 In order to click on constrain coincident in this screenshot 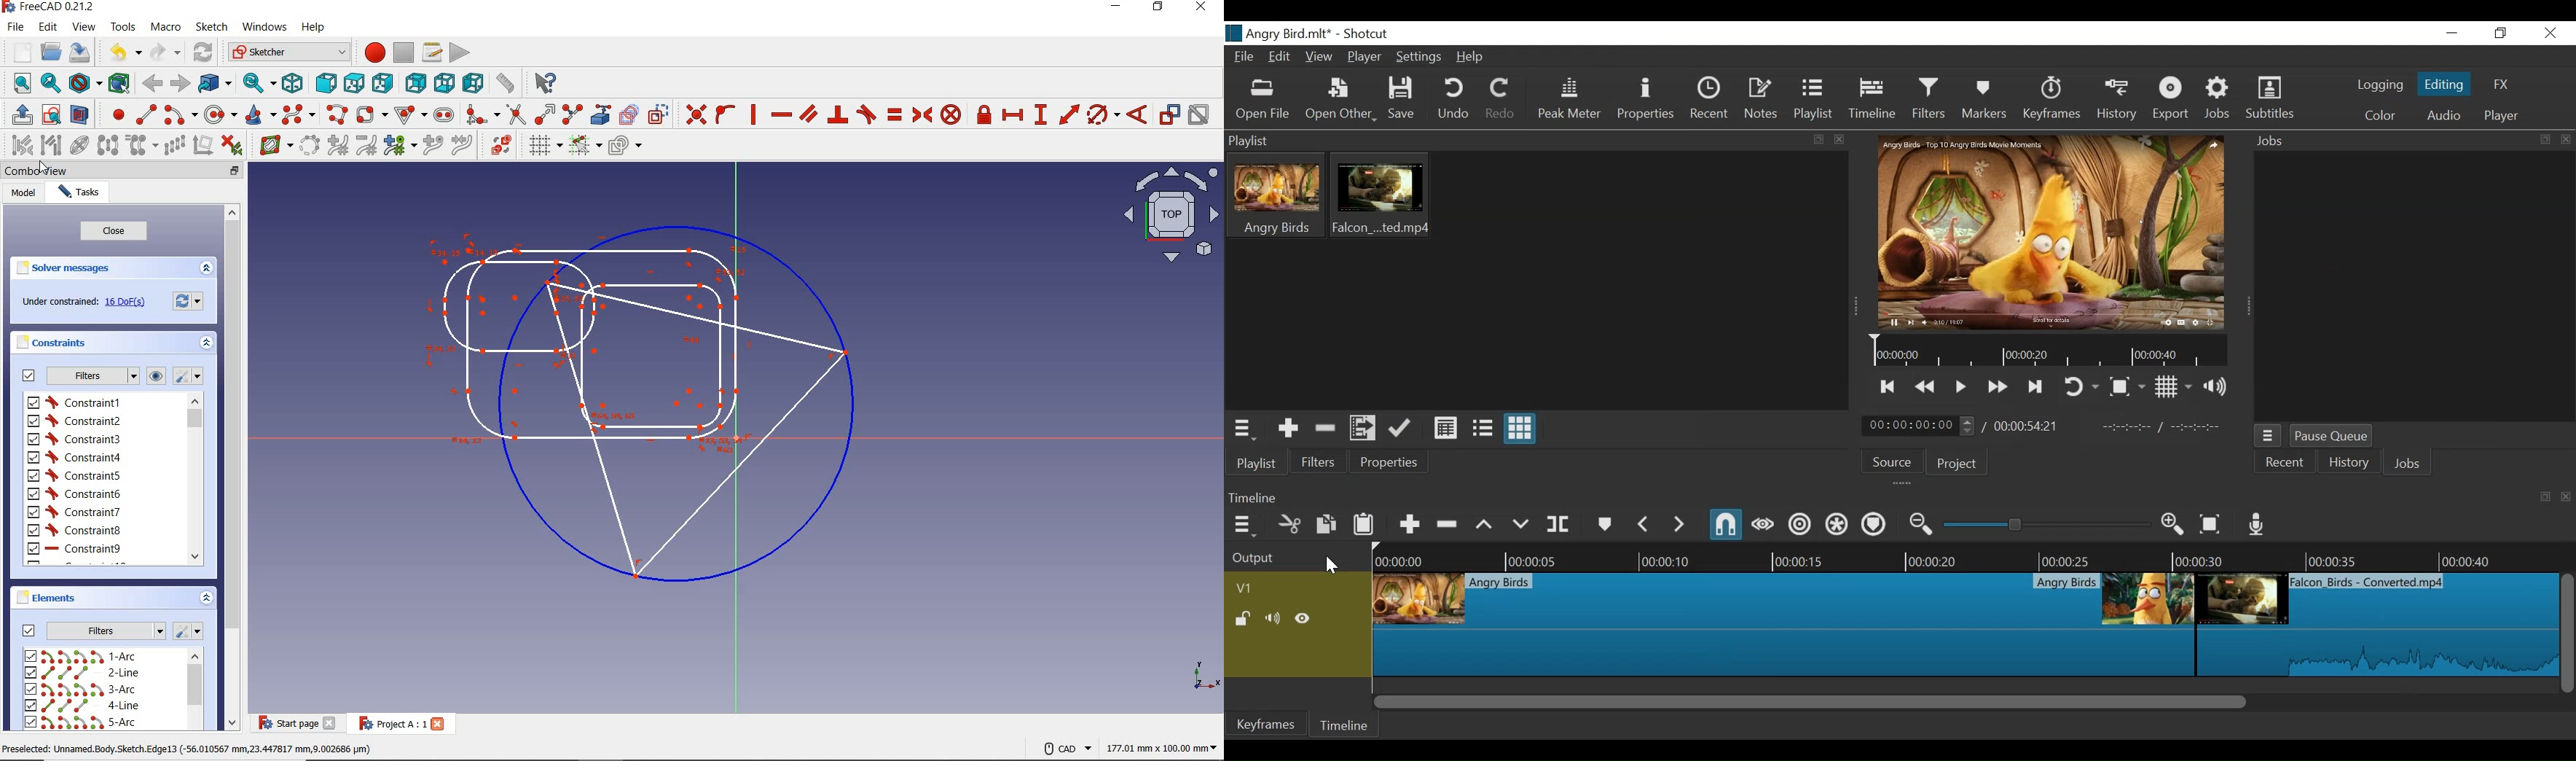, I will do `click(694, 114)`.